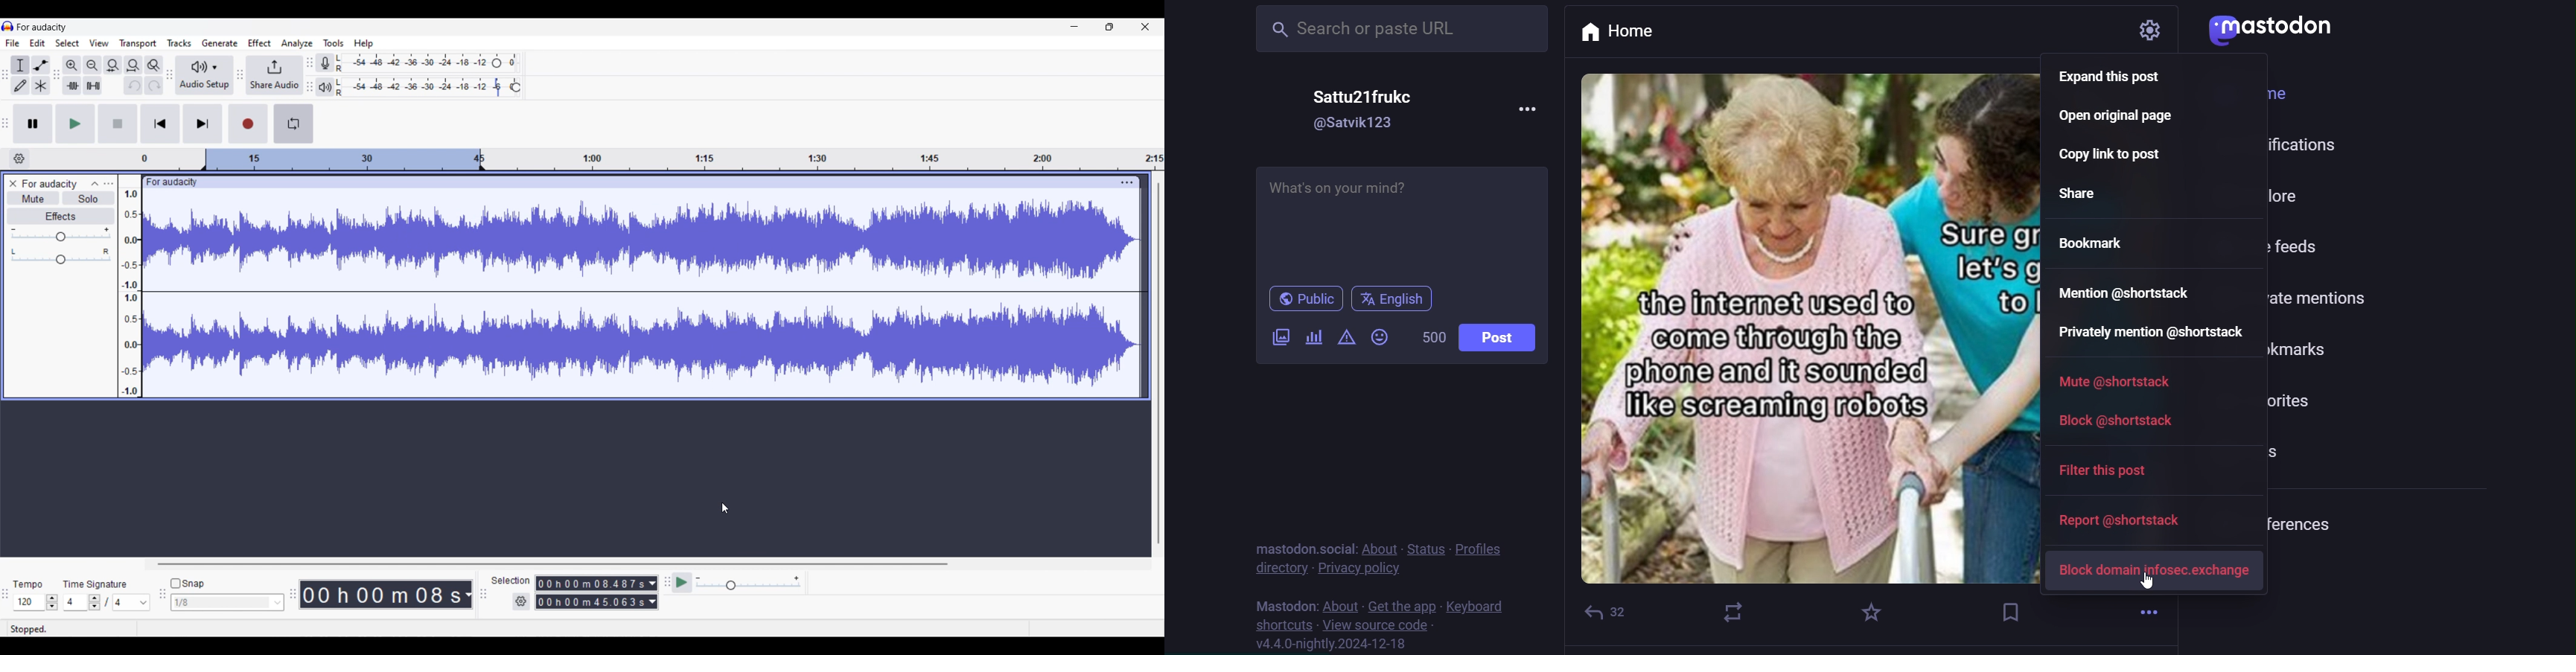  I want to click on Toggle for snap, so click(187, 583).